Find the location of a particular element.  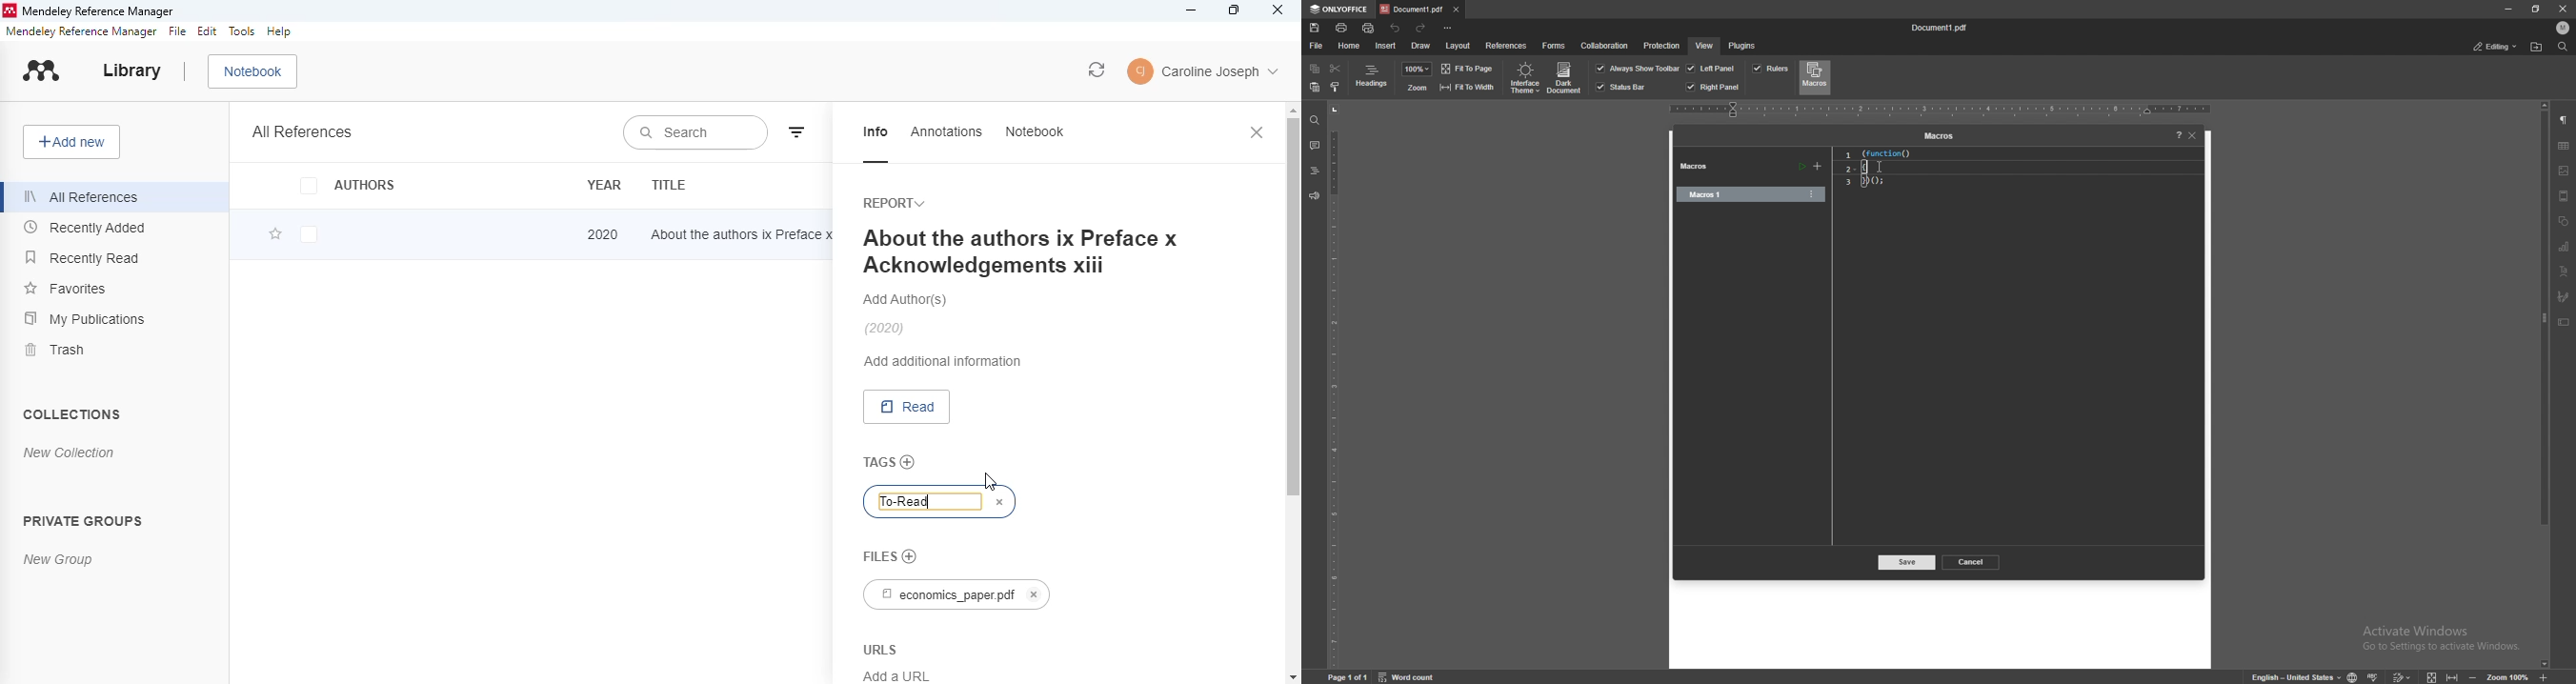

about the authors ix Preface x Acknowledgements xiii is located at coordinates (745, 233).